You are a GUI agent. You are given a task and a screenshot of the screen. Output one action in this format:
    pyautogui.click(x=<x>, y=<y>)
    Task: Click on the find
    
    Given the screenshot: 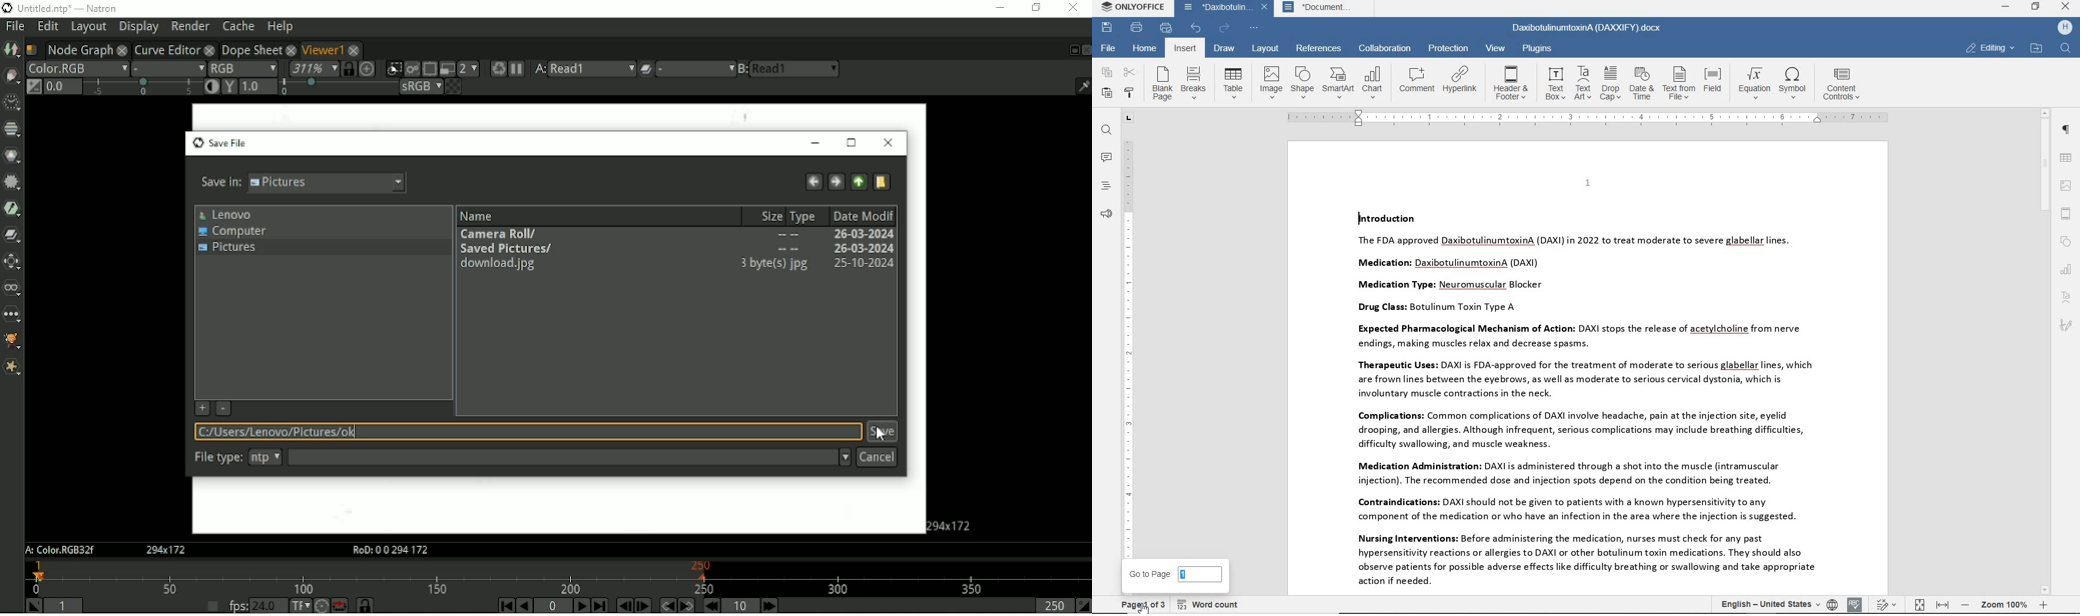 What is the action you would take?
    pyautogui.click(x=1107, y=132)
    